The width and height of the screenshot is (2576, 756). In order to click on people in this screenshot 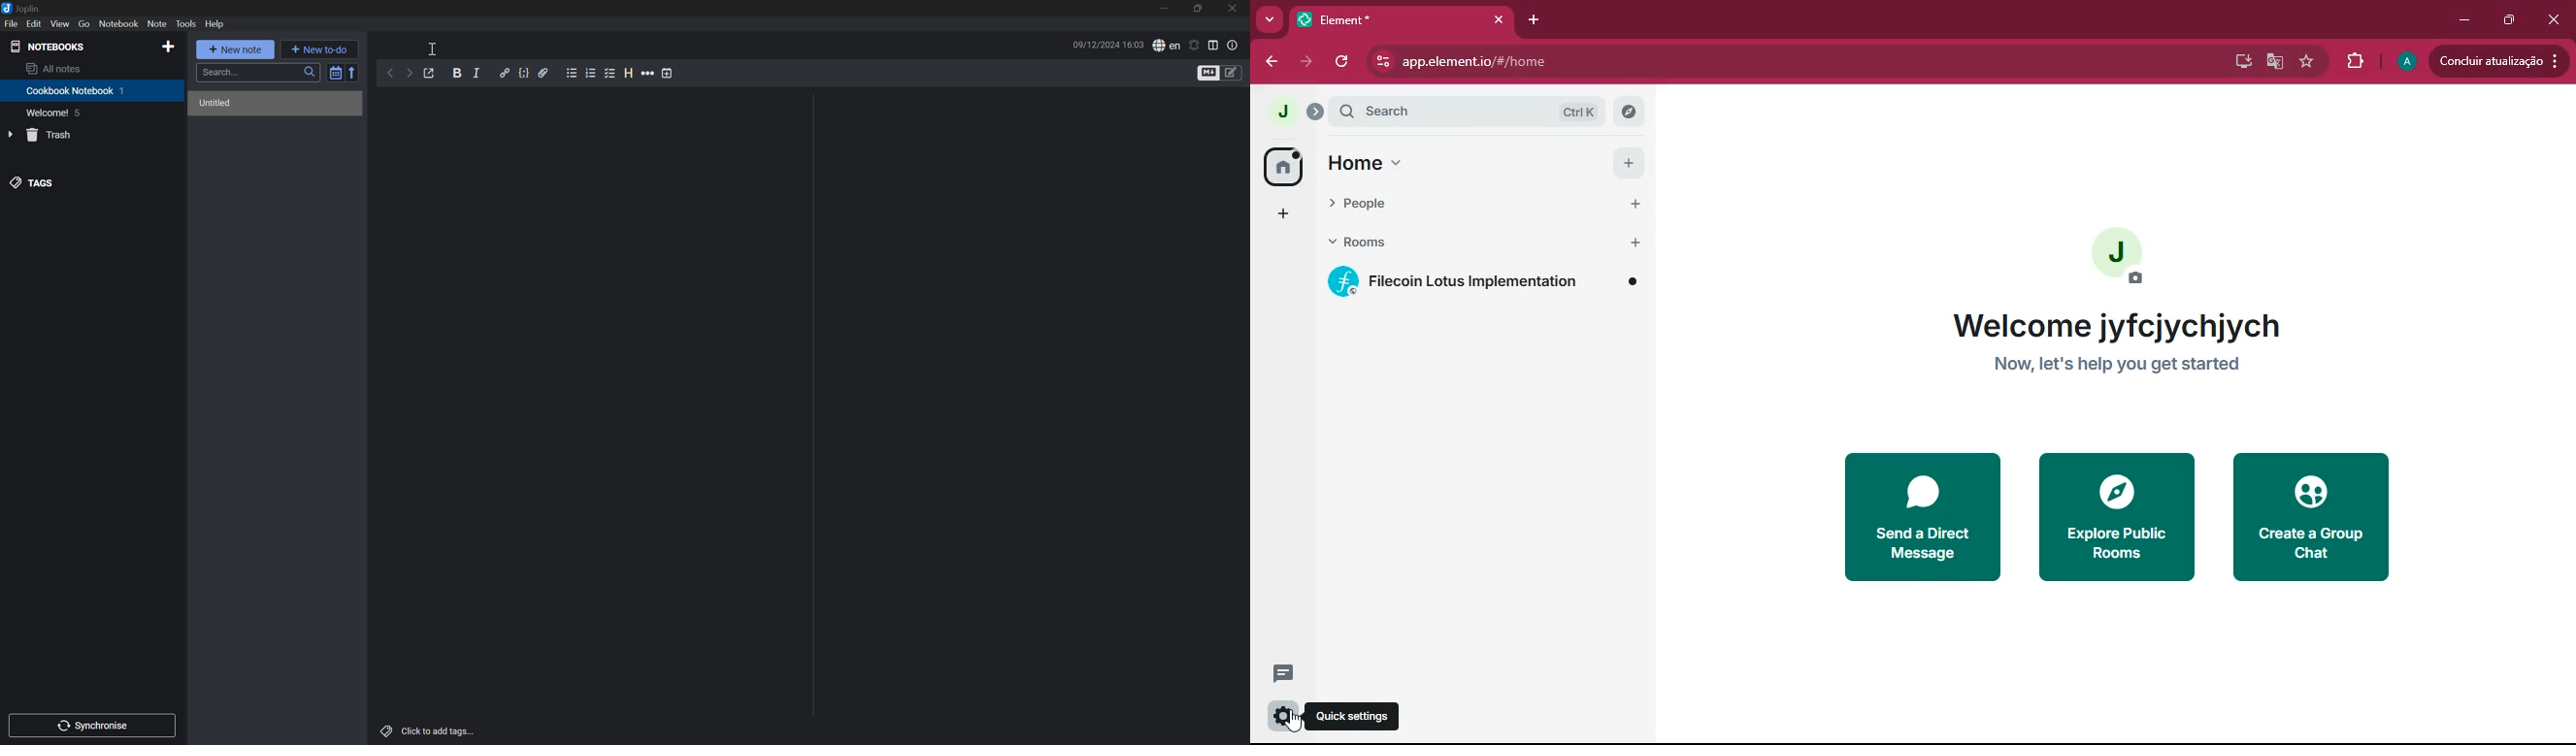, I will do `click(1431, 205)`.